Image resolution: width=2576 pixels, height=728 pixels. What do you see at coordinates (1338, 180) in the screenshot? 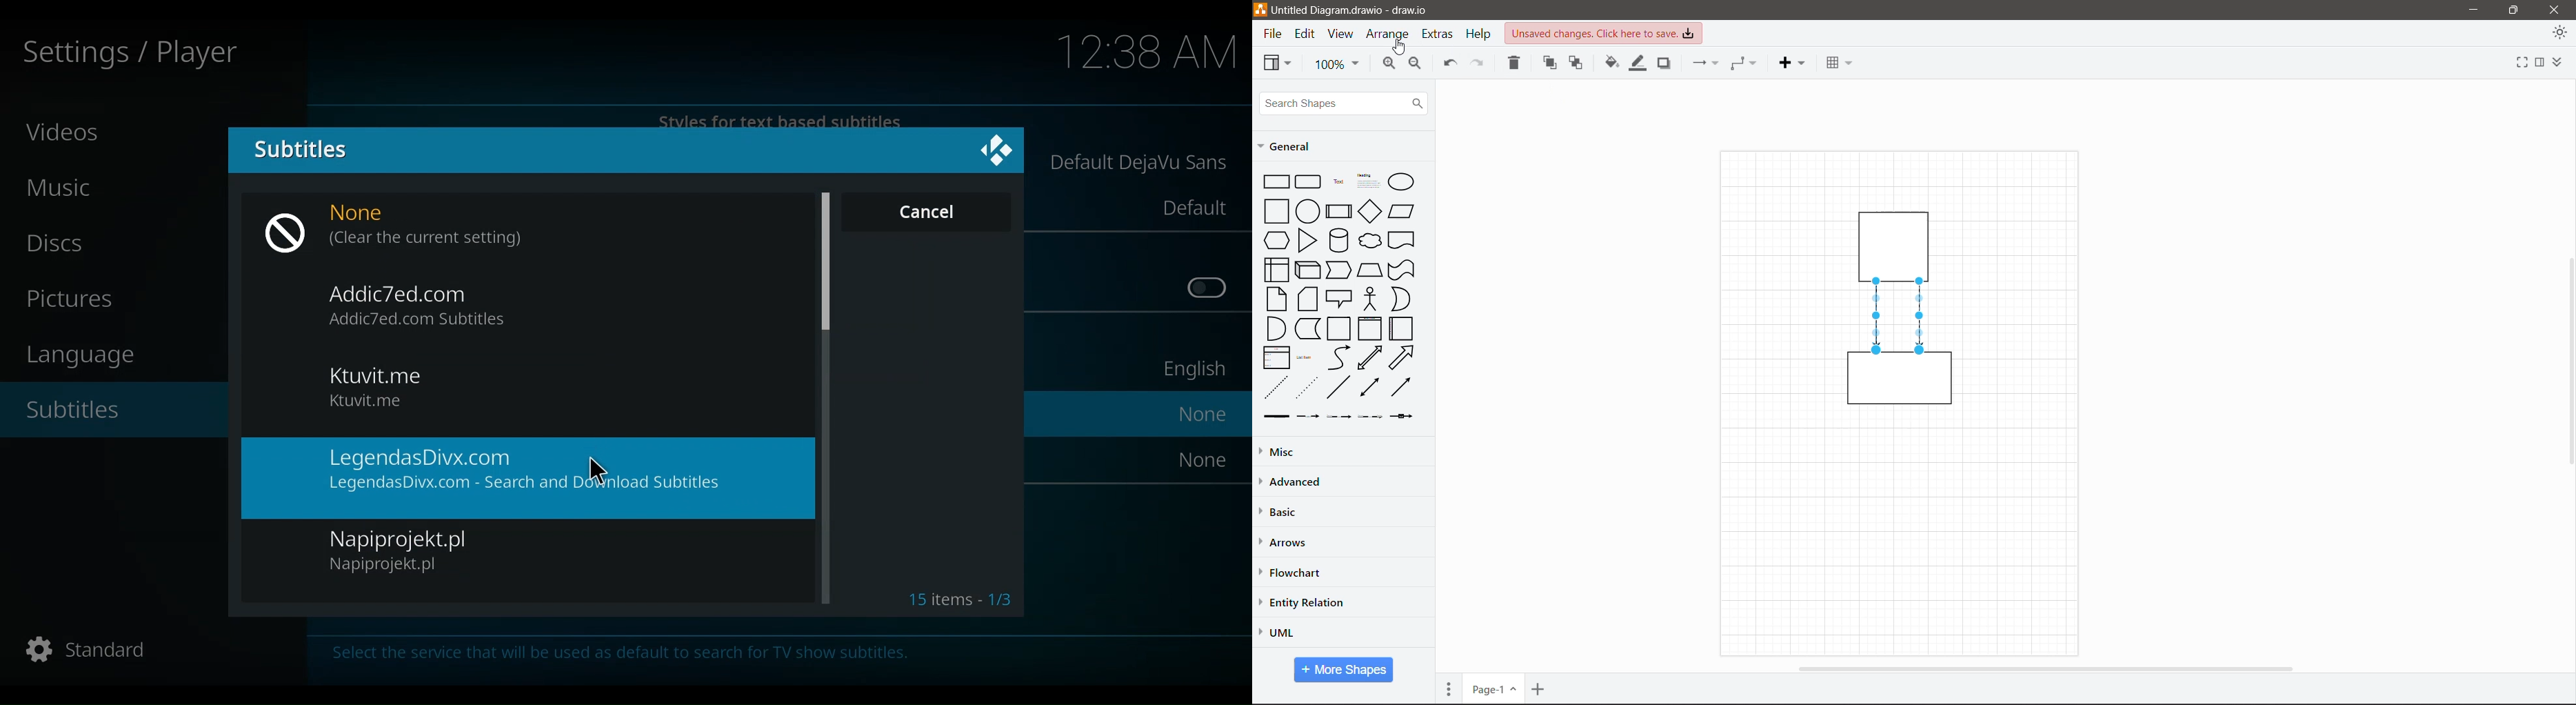
I see `Text` at bounding box center [1338, 180].